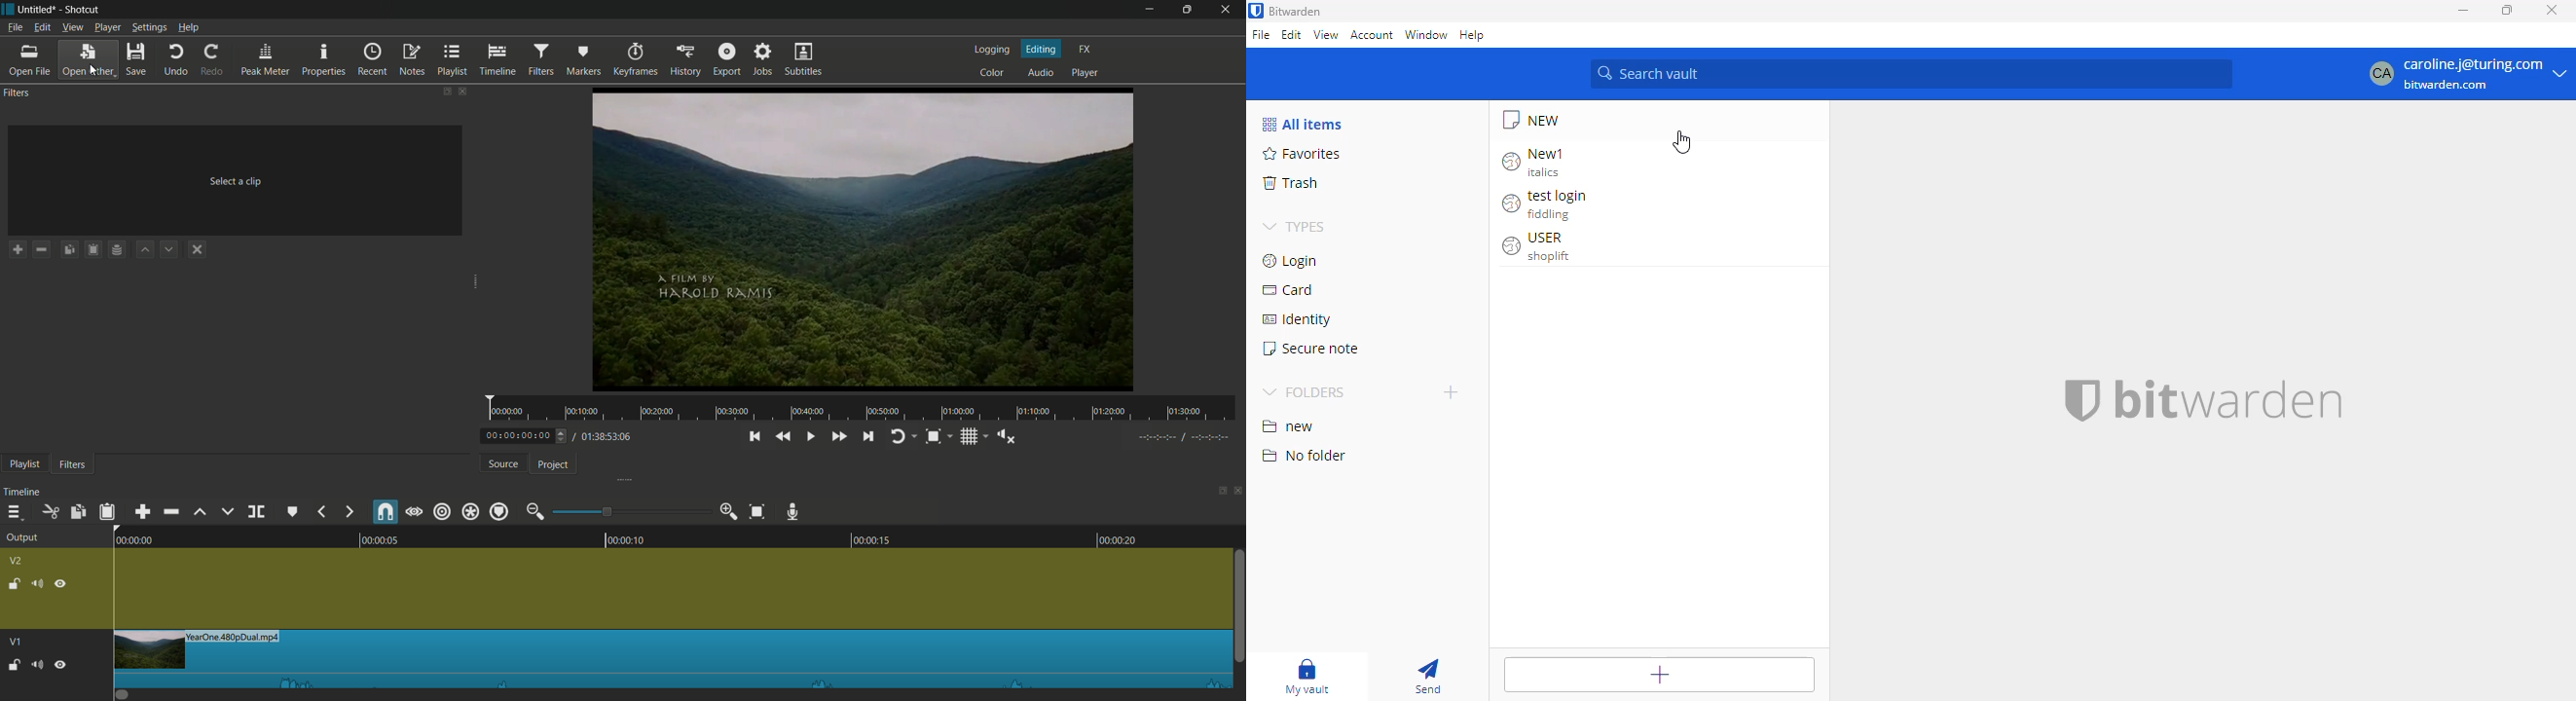 This screenshot has height=728, width=2576. I want to click on adjustment bar, so click(632, 512).